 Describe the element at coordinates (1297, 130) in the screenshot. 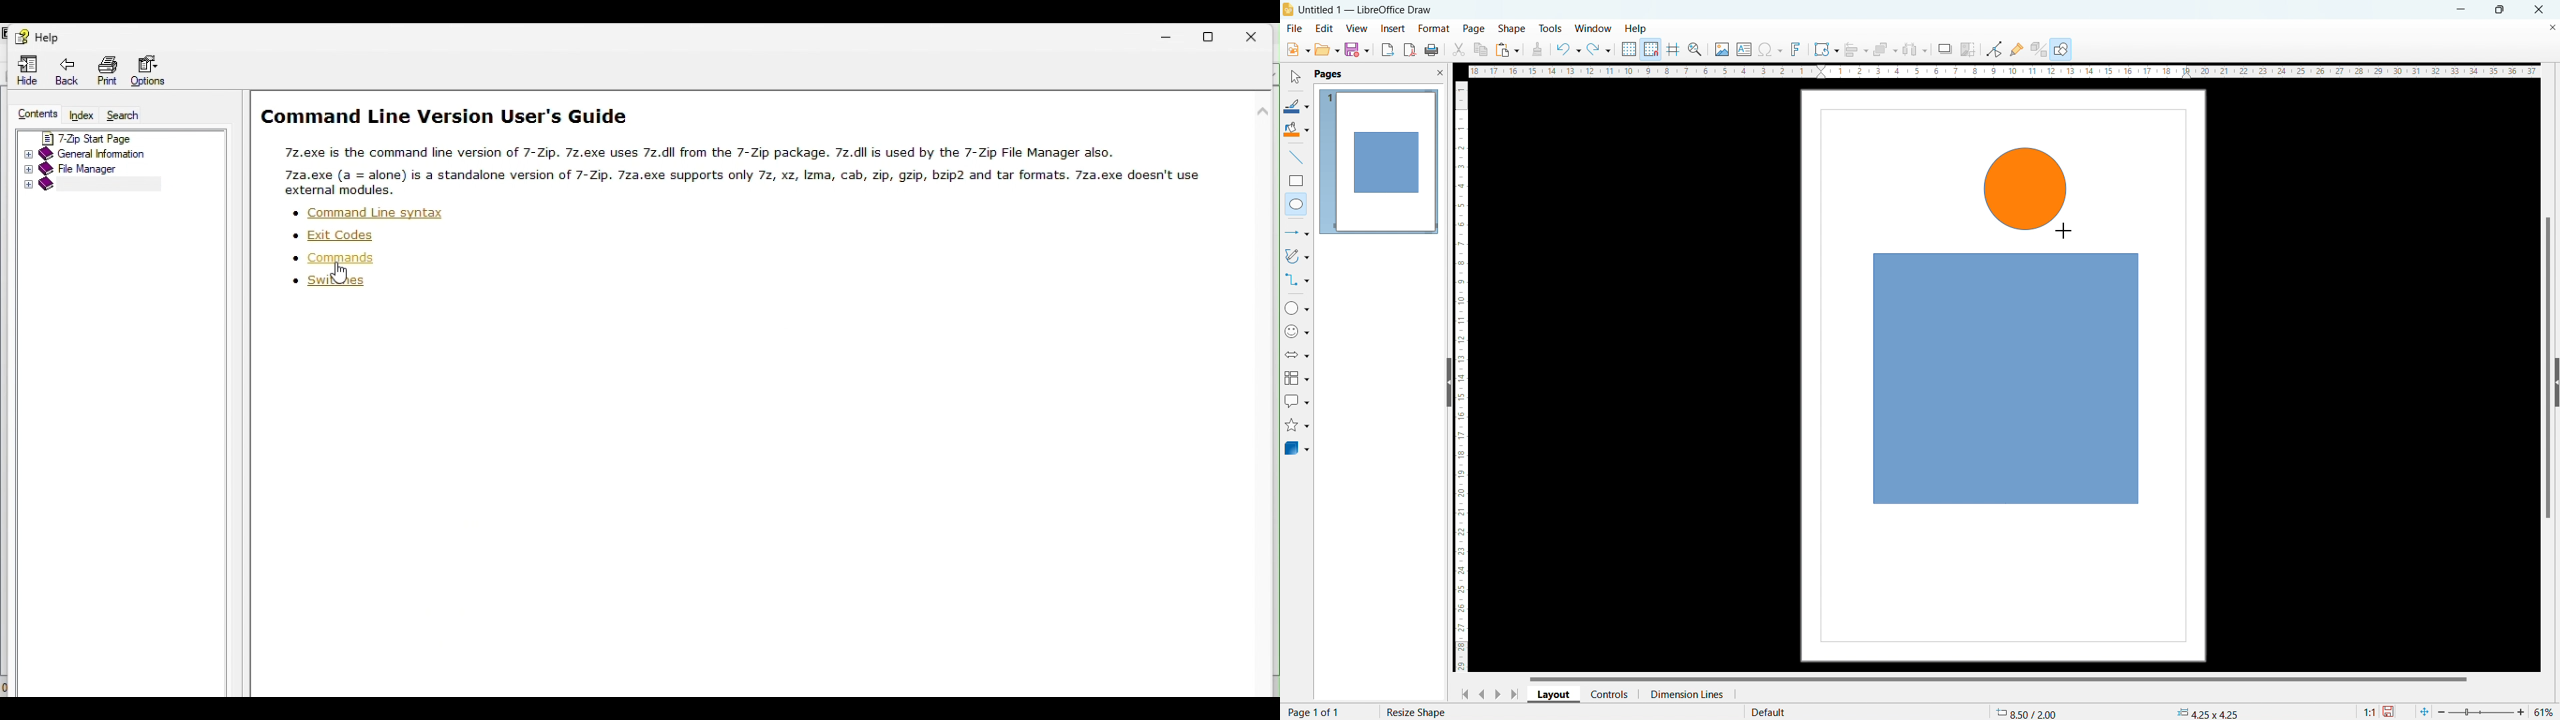

I see `fill color` at that location.